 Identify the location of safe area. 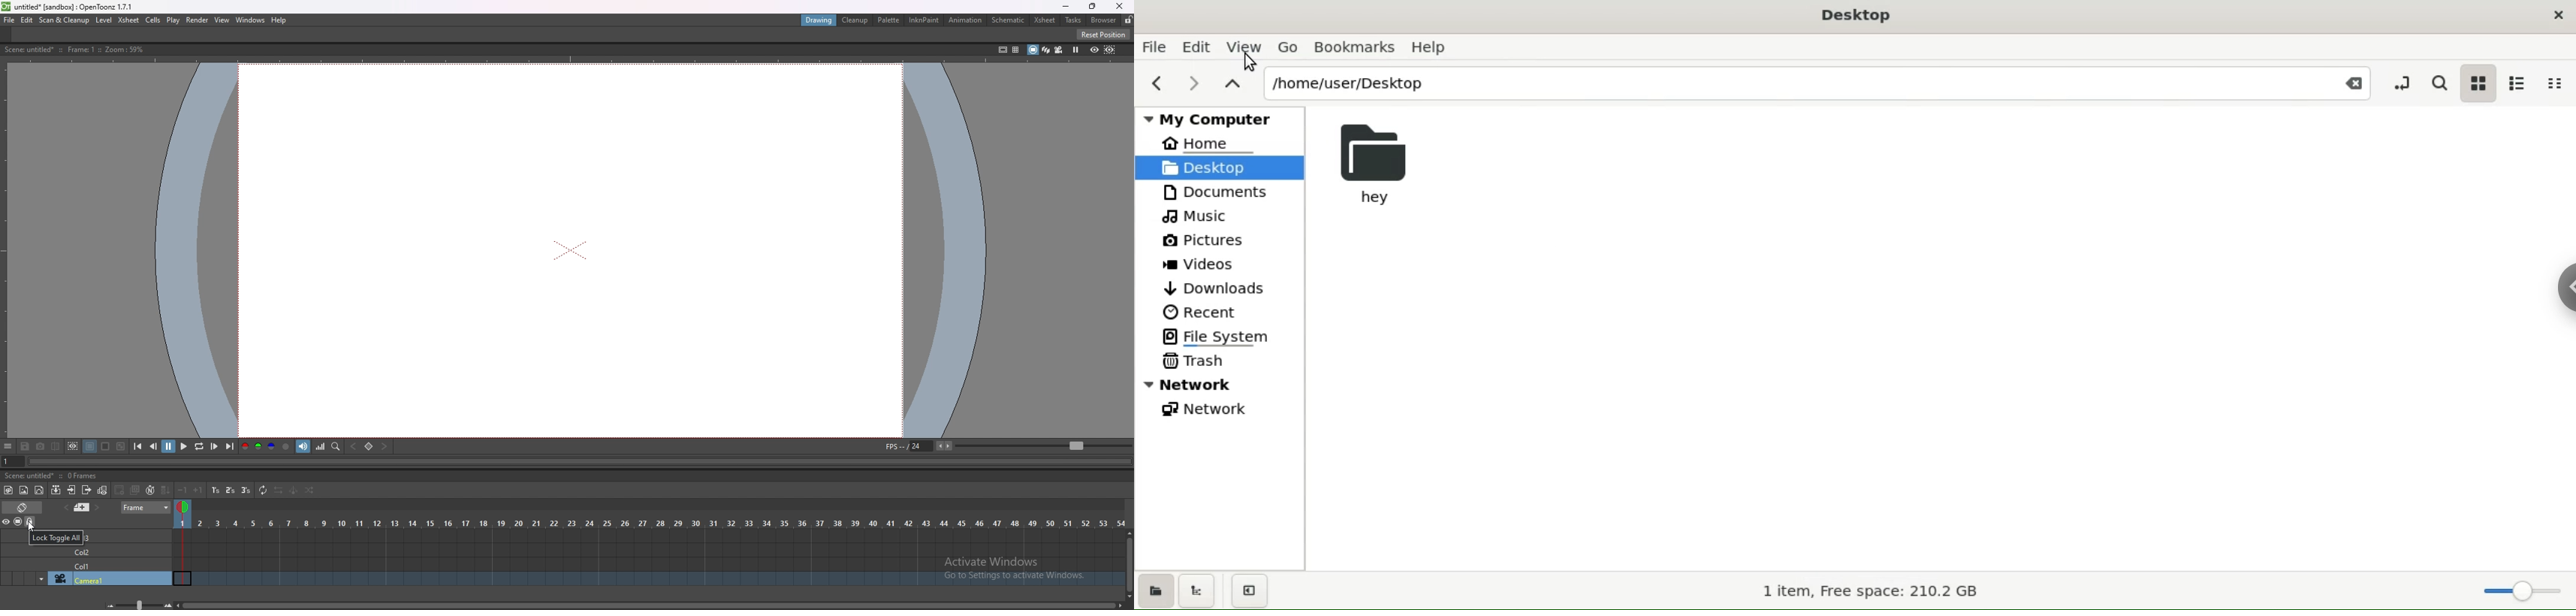
(1002, 49).